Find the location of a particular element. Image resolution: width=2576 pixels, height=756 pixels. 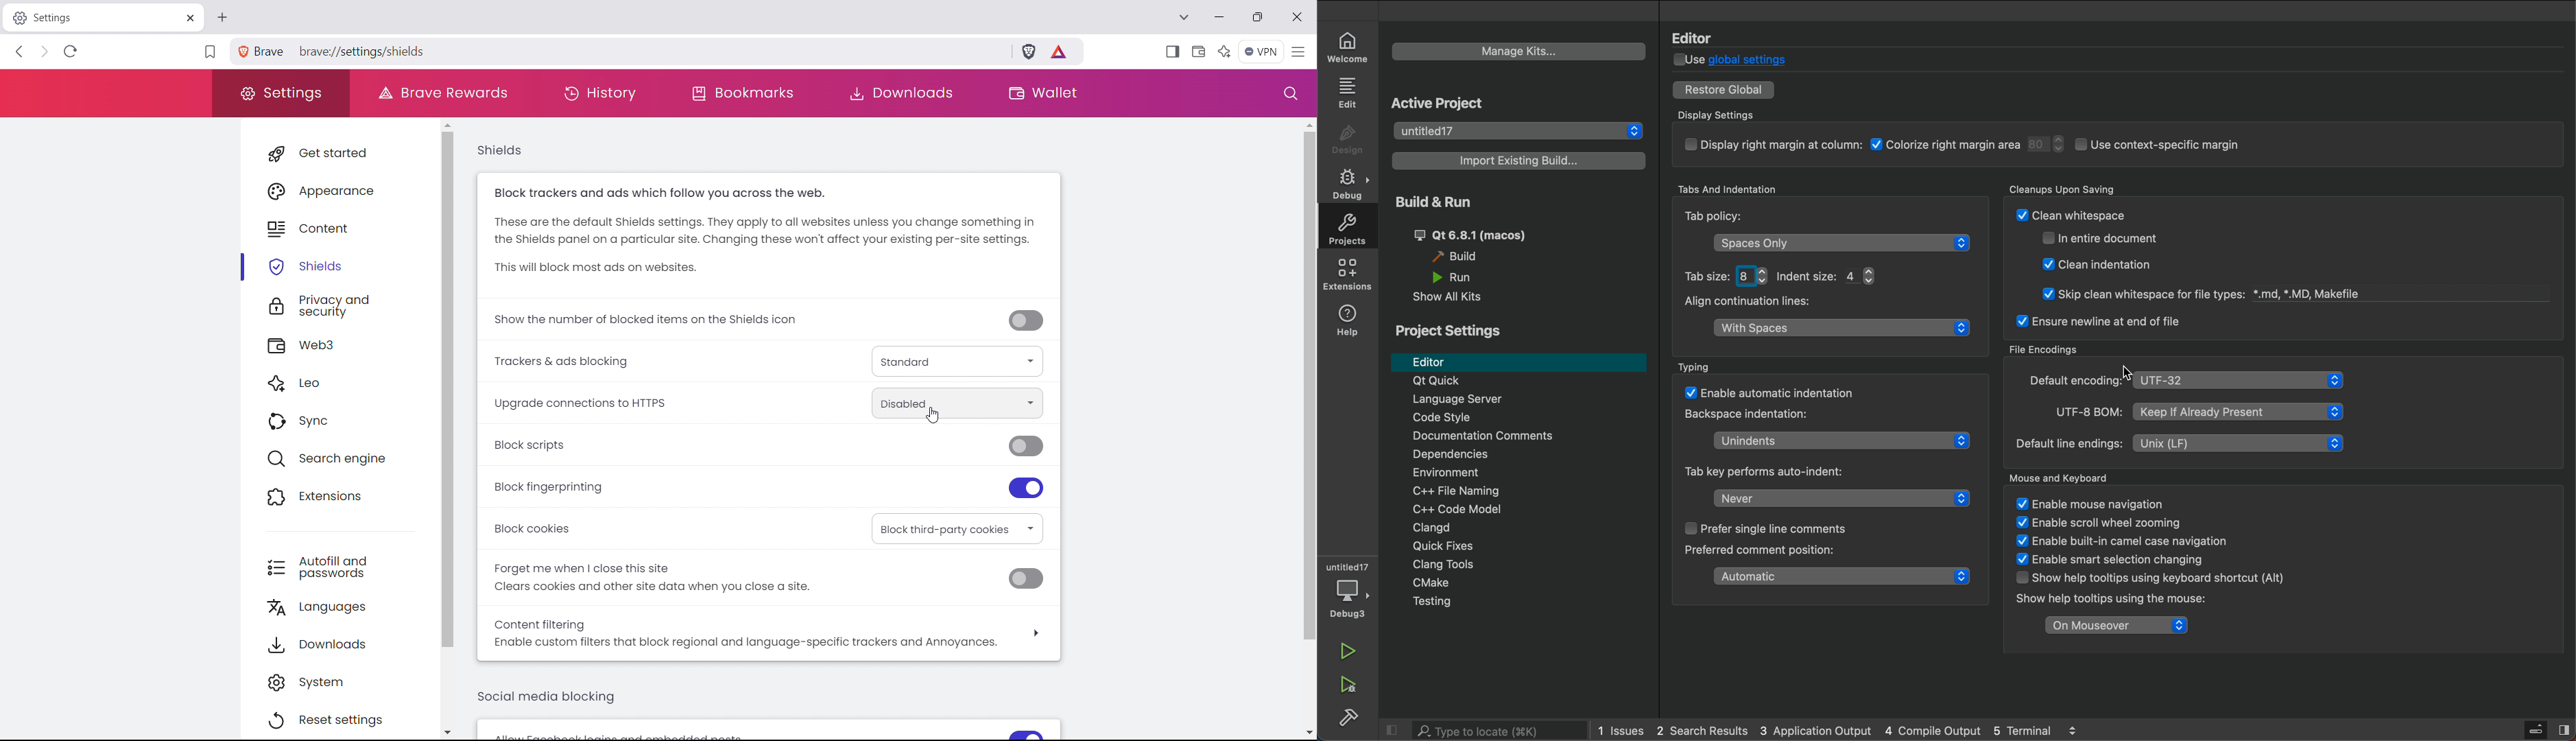

code modal is located at coordinates (1509, 509).